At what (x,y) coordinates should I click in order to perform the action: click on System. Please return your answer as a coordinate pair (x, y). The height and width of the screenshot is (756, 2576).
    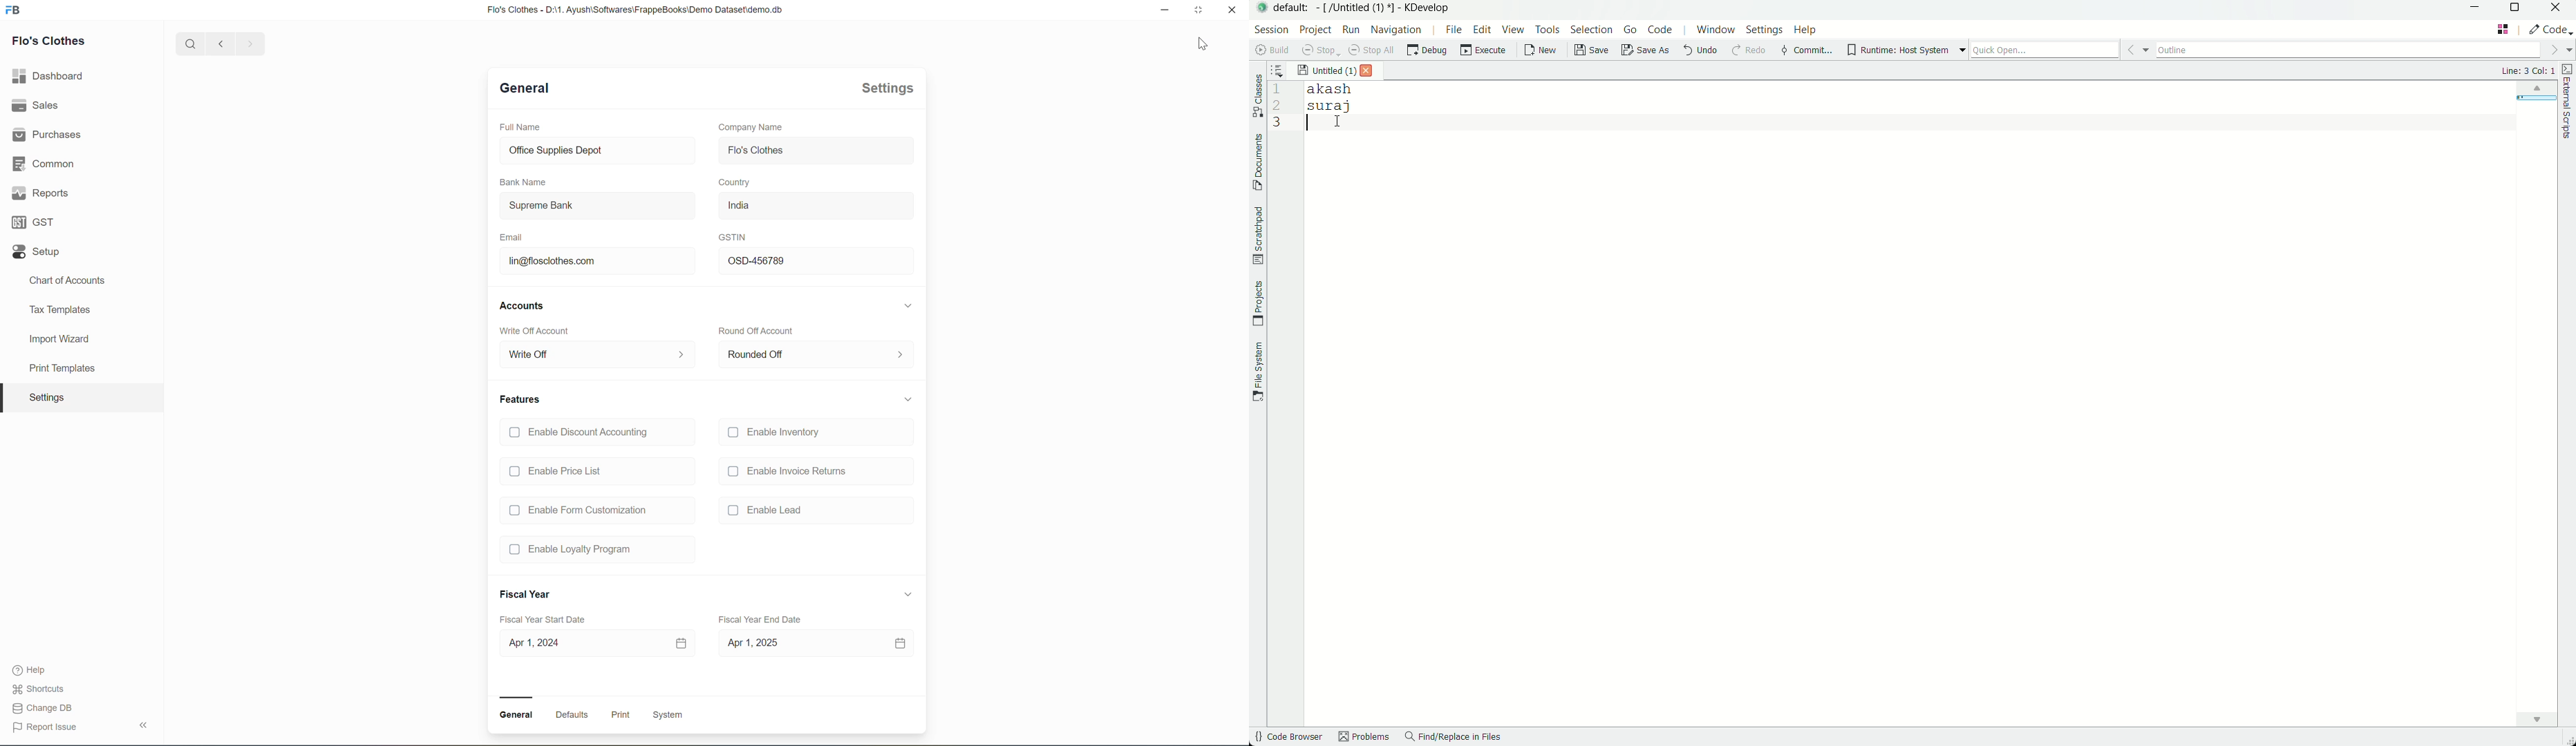
    Looking at the image, I should click on (666, 714).